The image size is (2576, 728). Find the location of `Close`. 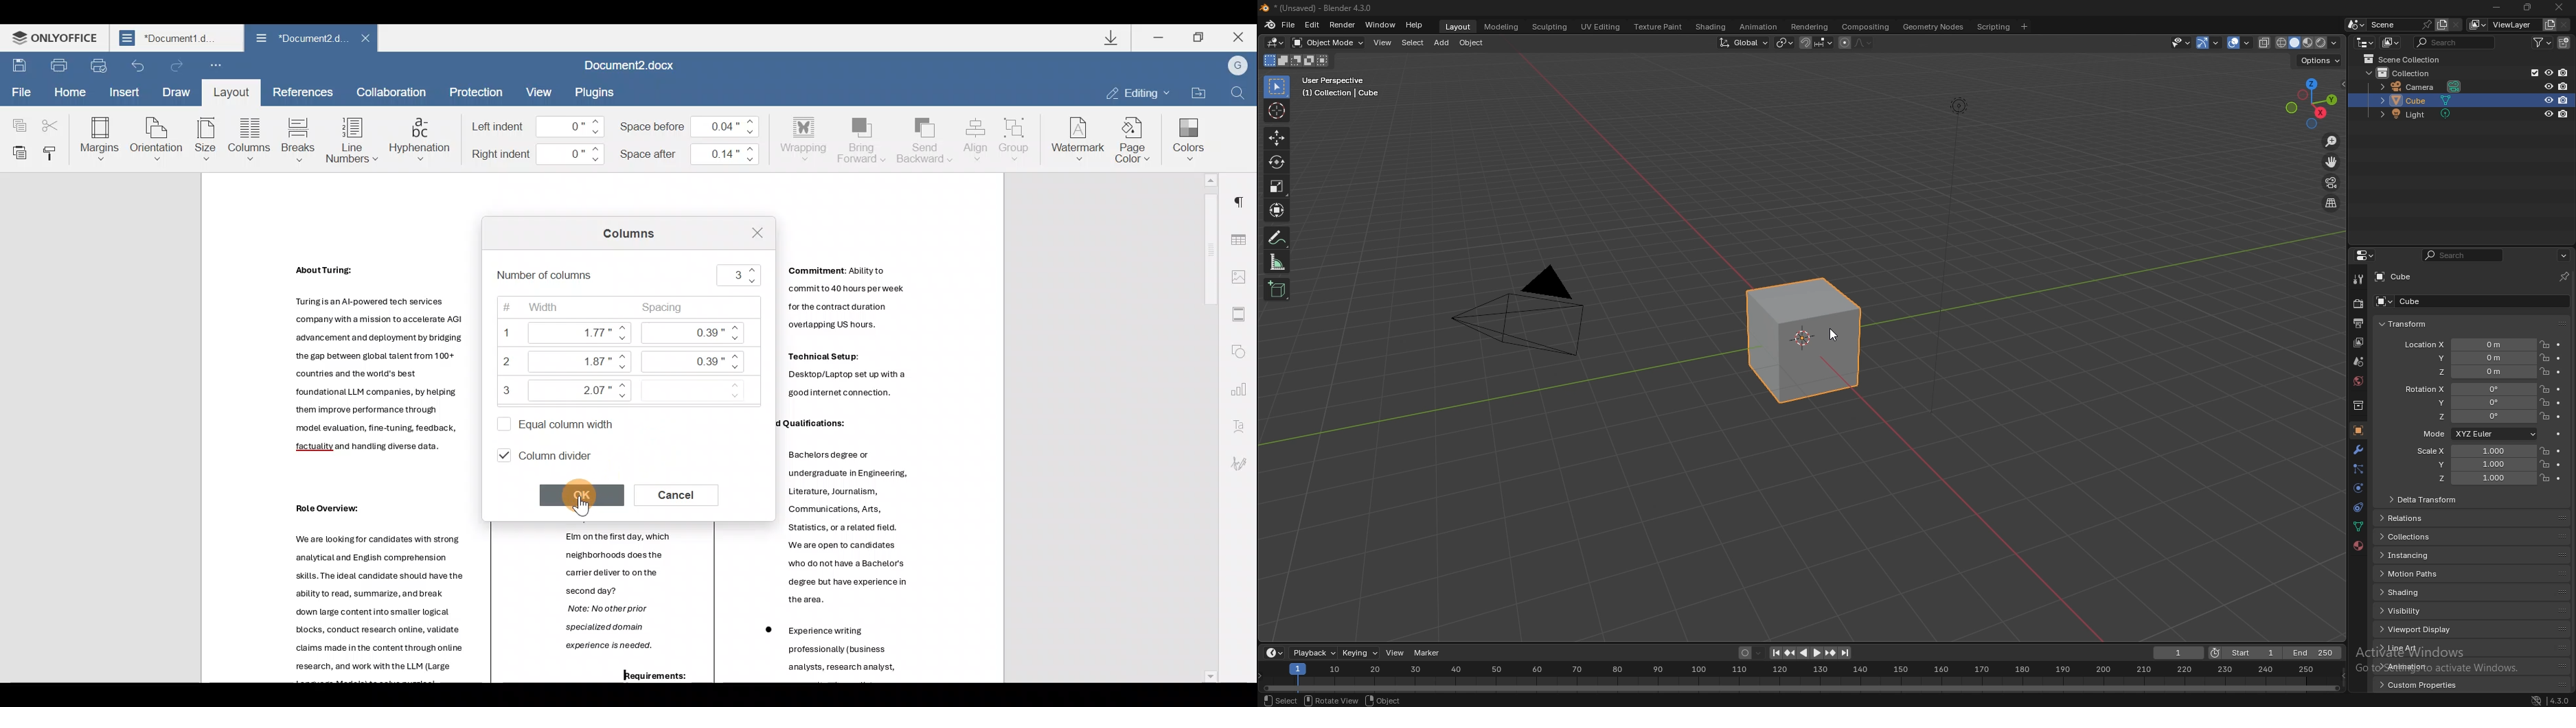

Close is located at coordinates (370, 40).